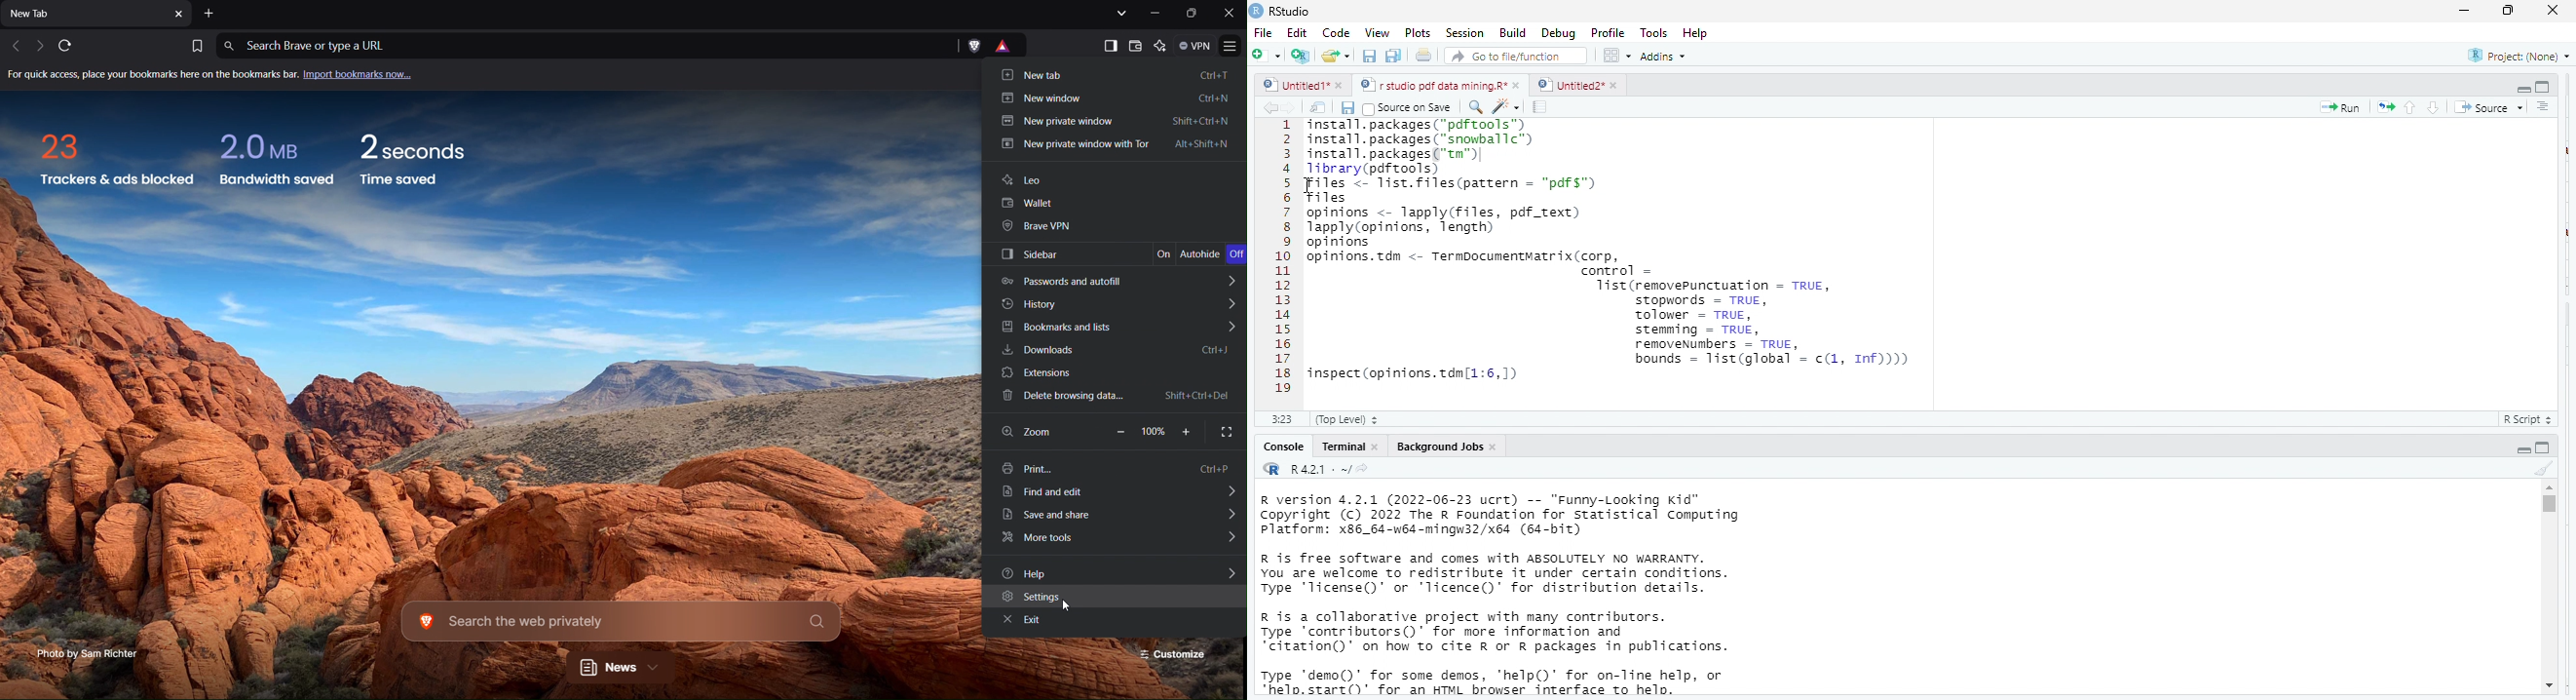 Image resolution: width=2576 pixels, height=700 pixels. I want to click on maximize, so click(2511, 12).